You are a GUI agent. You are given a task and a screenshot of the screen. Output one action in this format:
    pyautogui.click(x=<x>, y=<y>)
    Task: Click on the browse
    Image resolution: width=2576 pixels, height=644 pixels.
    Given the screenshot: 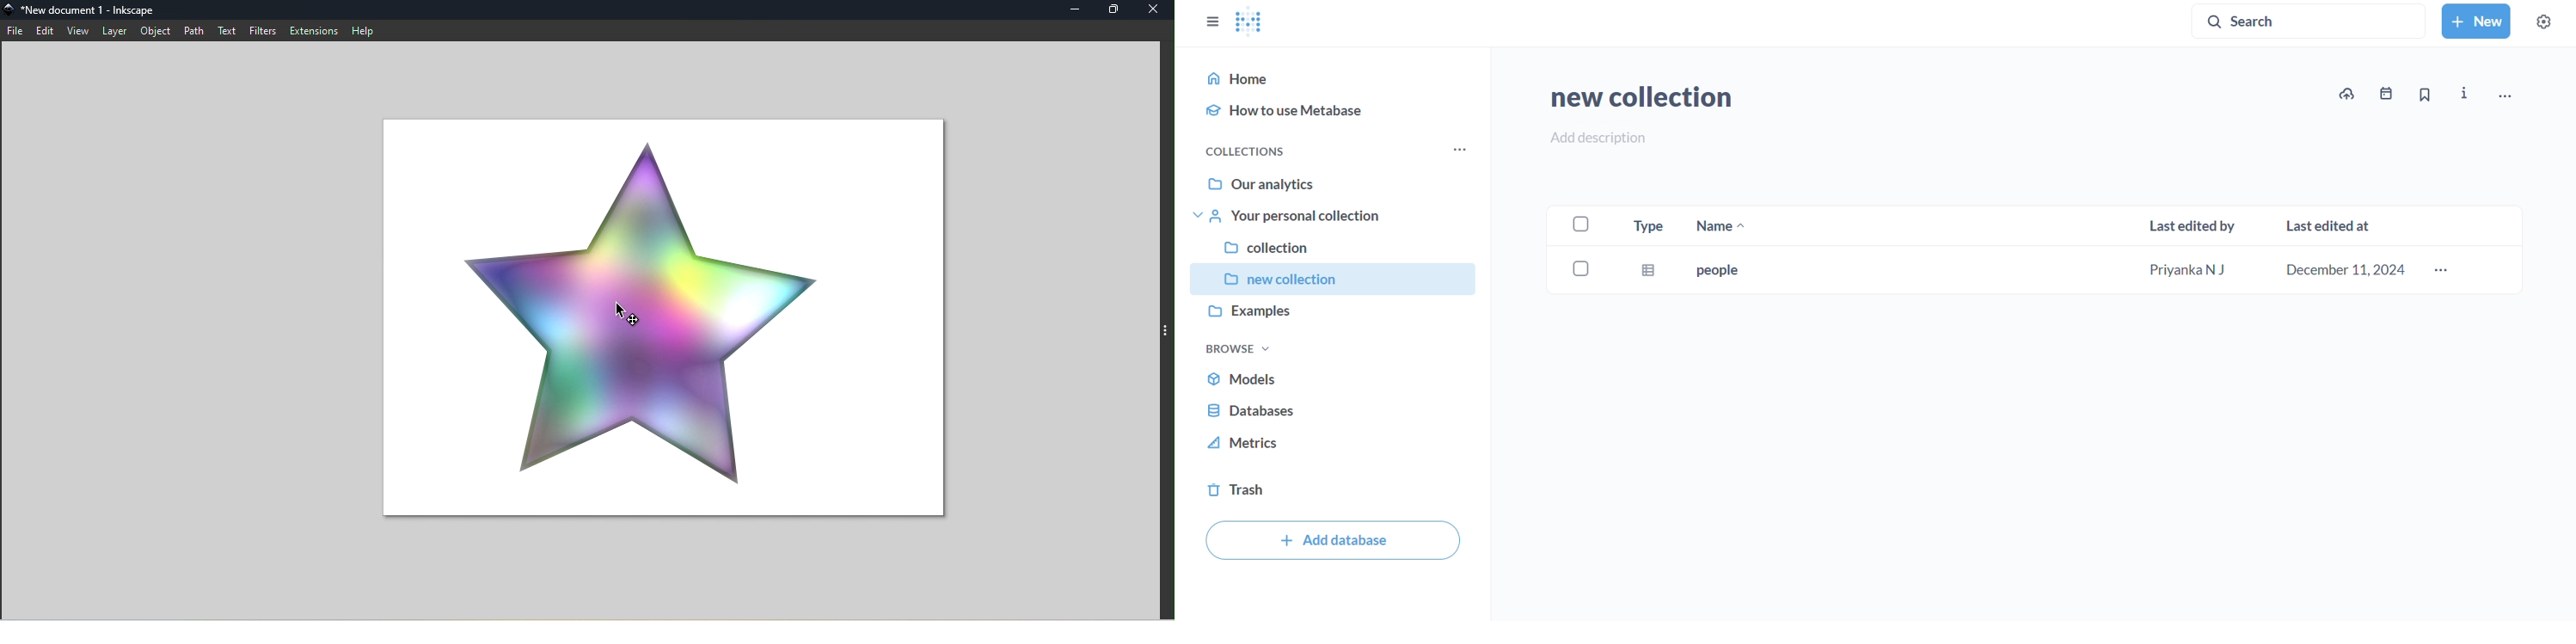 What is the action you would take?
    pyautogui.click(x=1238, y=348)
    